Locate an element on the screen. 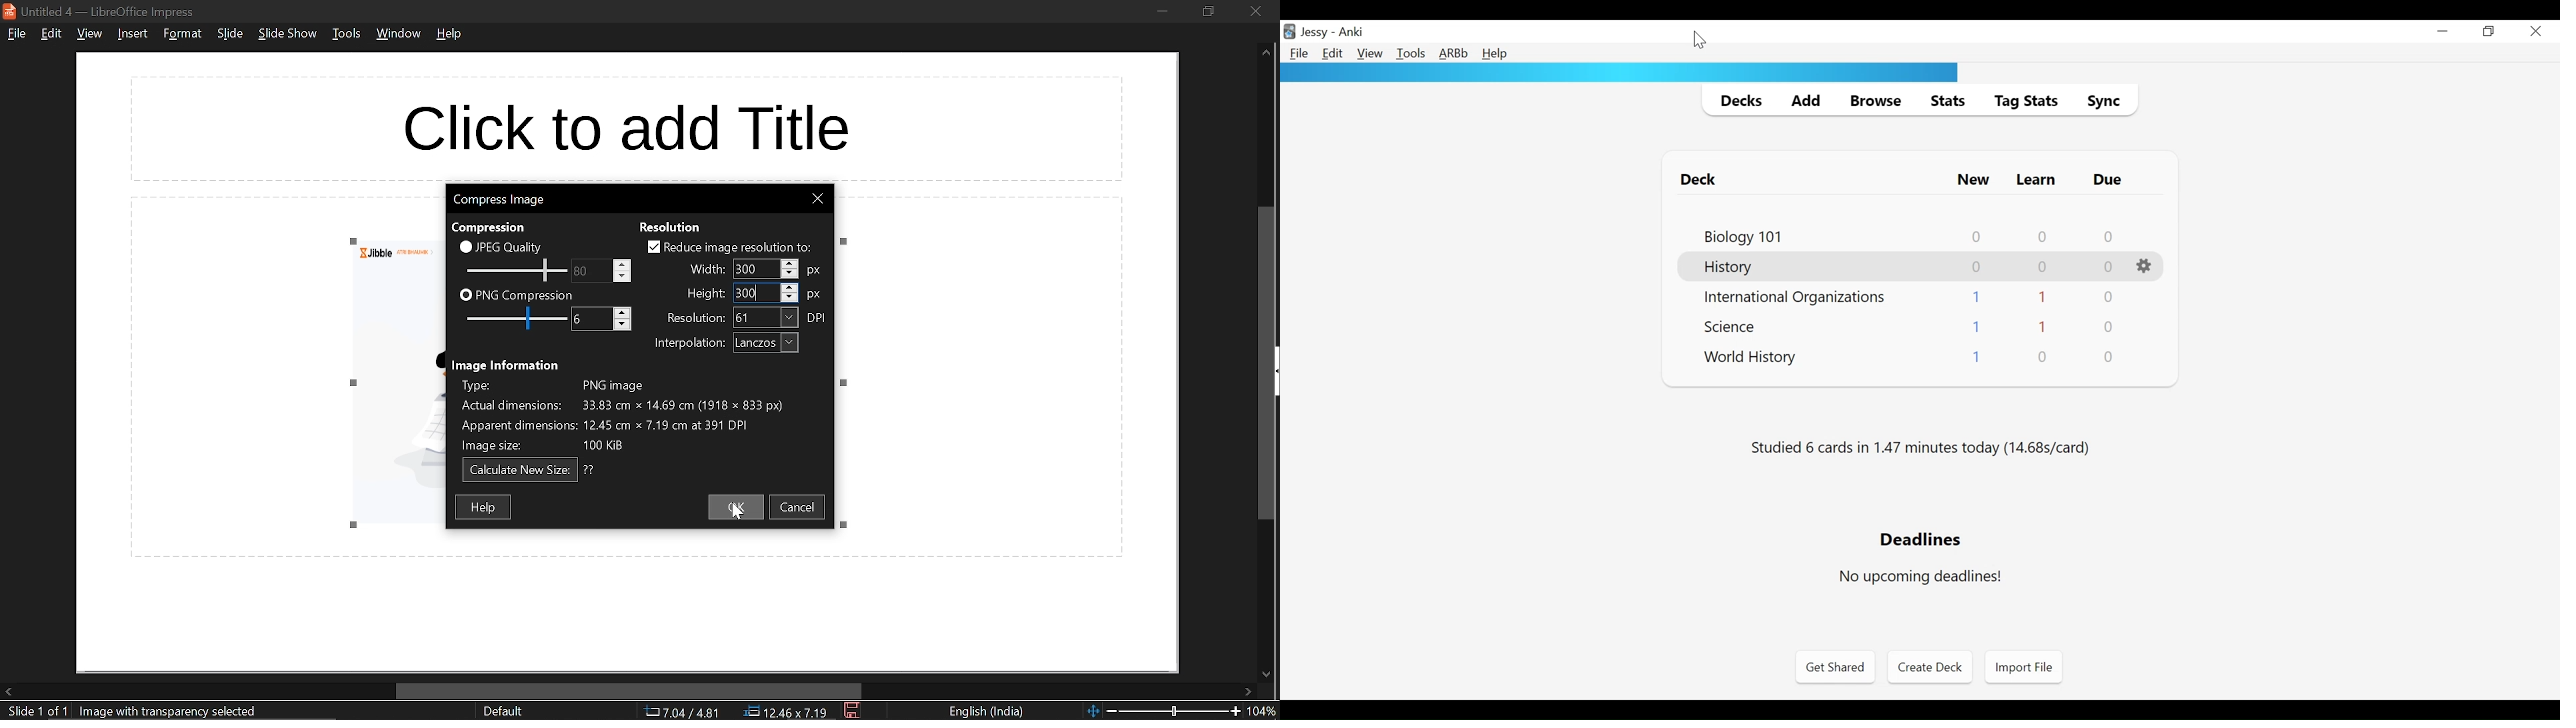 This screenshot has width=2576, height=728. resolution is located at coordinates (766, 318).